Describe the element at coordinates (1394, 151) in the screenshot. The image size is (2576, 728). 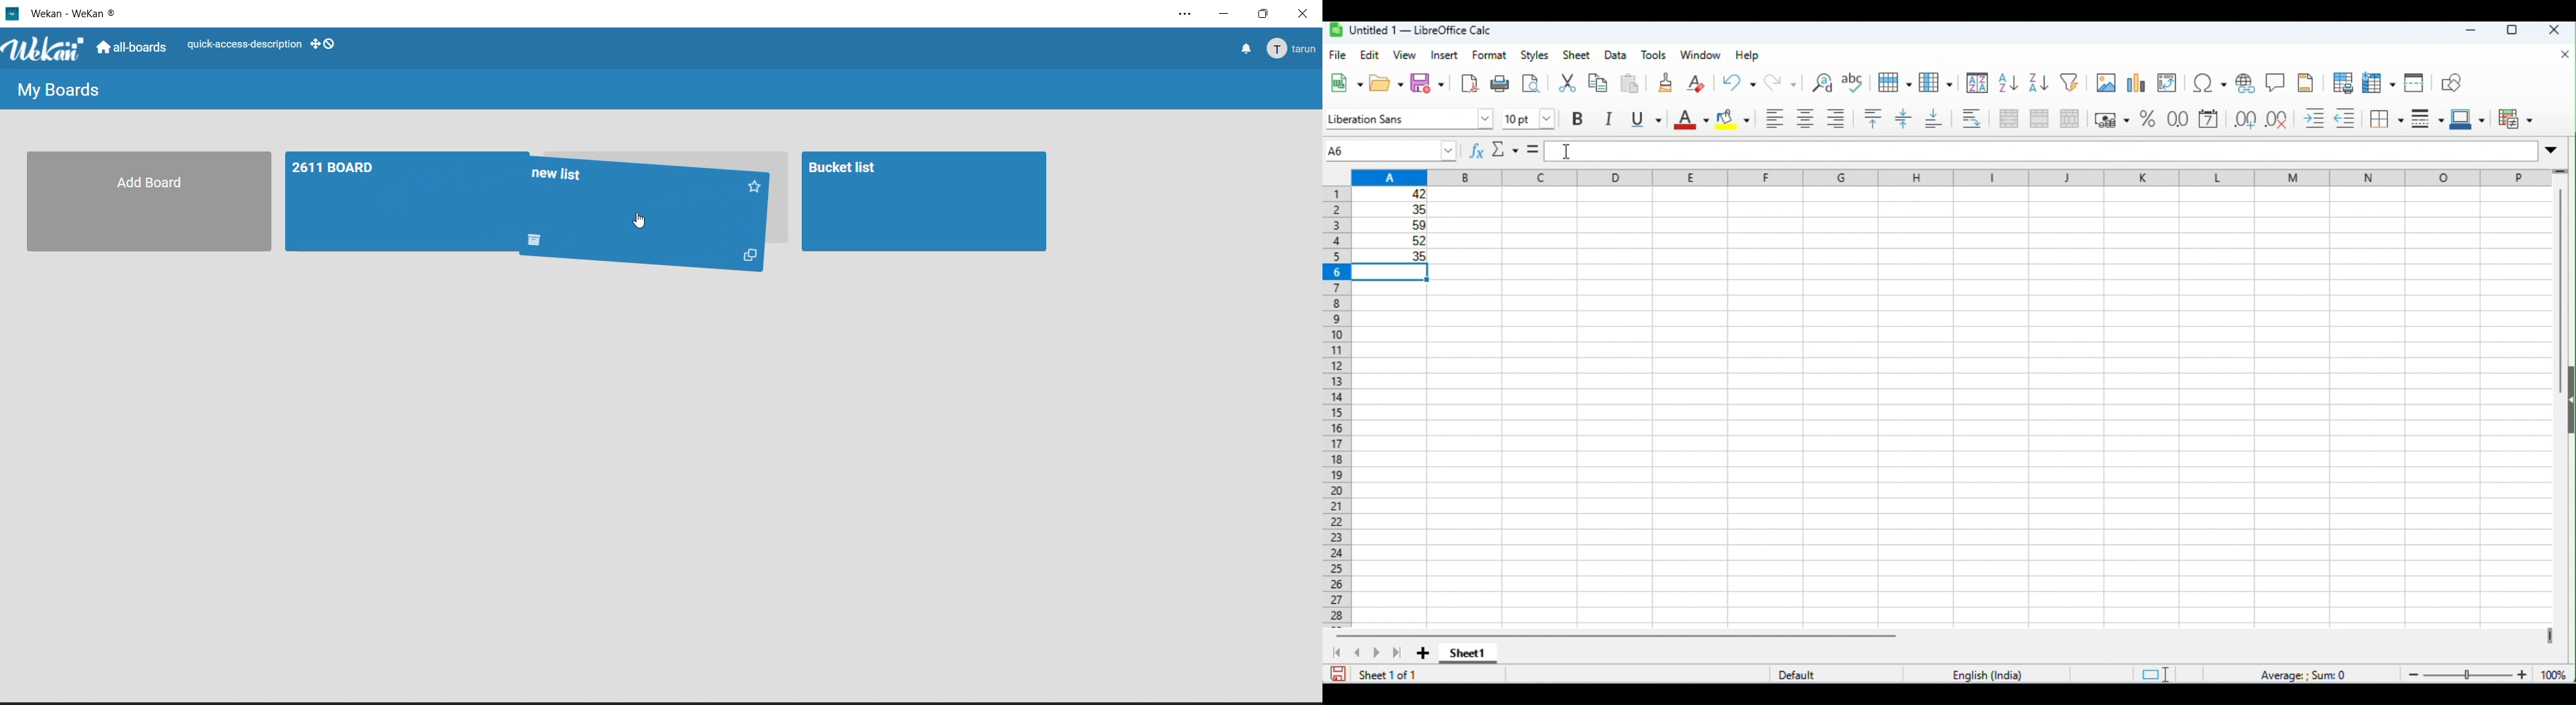
I see `MIN function` at that location.